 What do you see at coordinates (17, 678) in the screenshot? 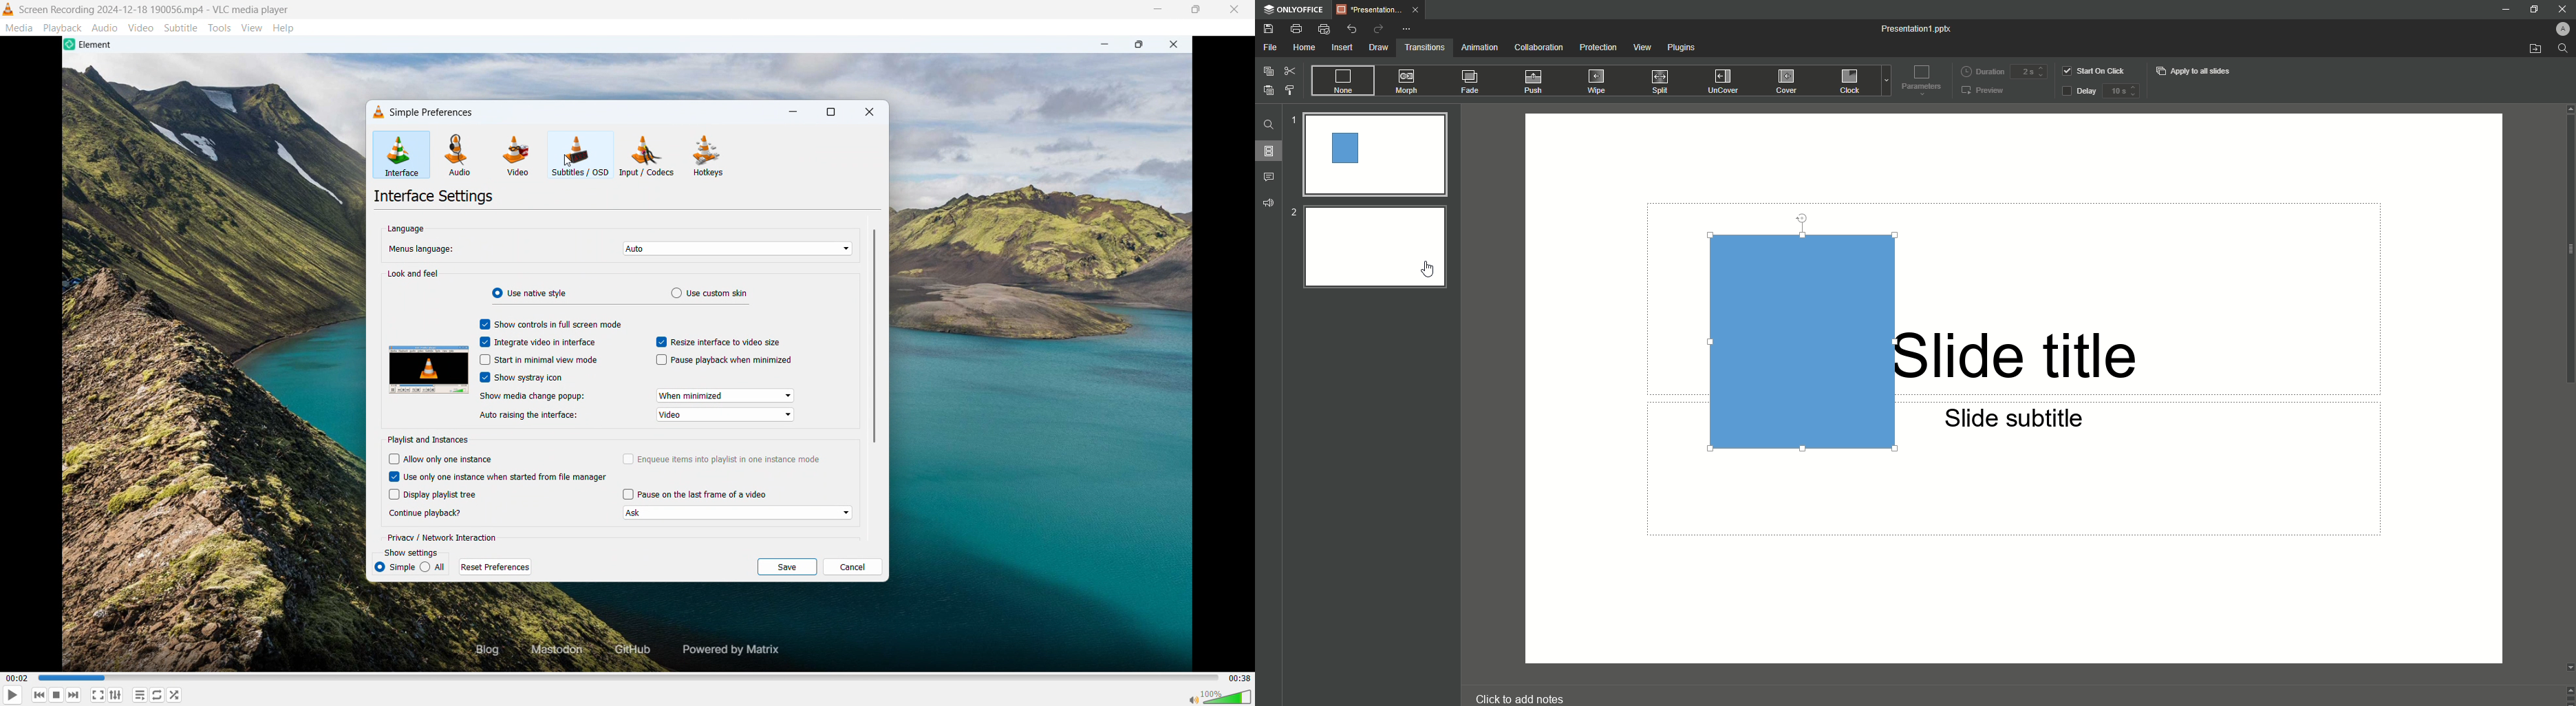
I see `Time elapsed ` at bounding box center [17, 678].